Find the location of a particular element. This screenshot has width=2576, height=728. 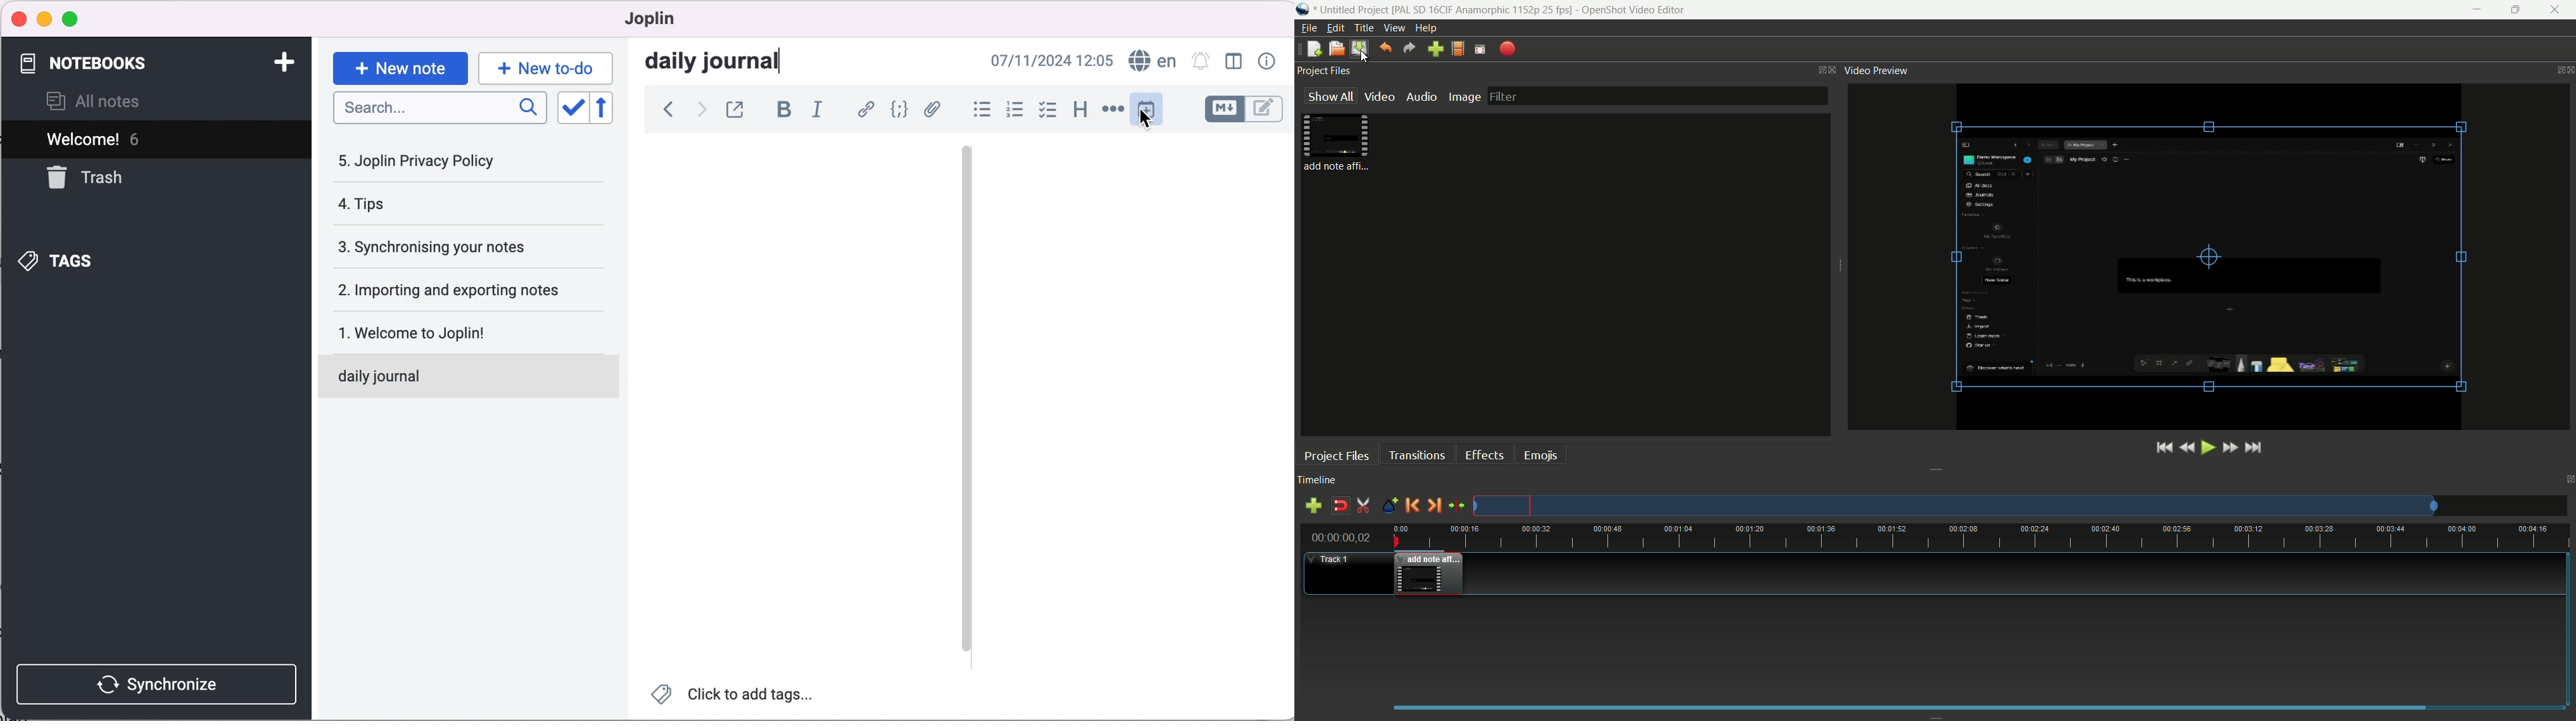

welcome to joplin! is located at coordinates (434, 332).